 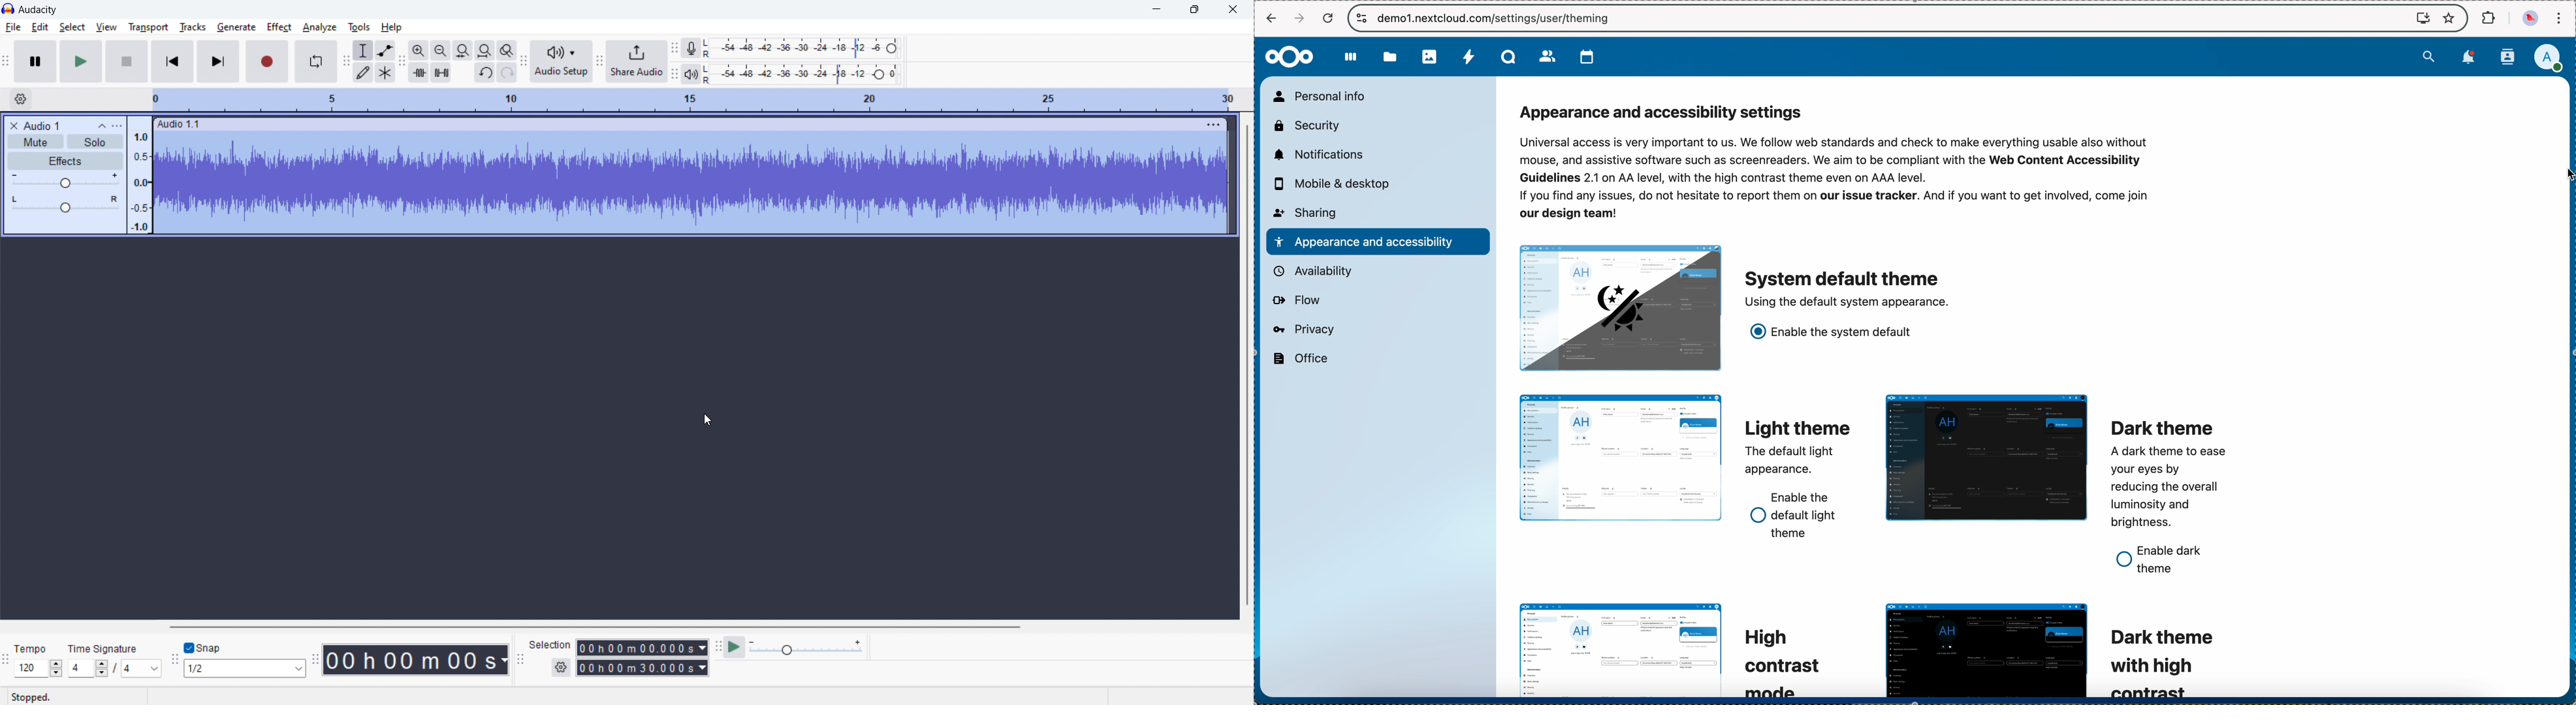 I want to click on multi tool, so click(x=385, y=72).